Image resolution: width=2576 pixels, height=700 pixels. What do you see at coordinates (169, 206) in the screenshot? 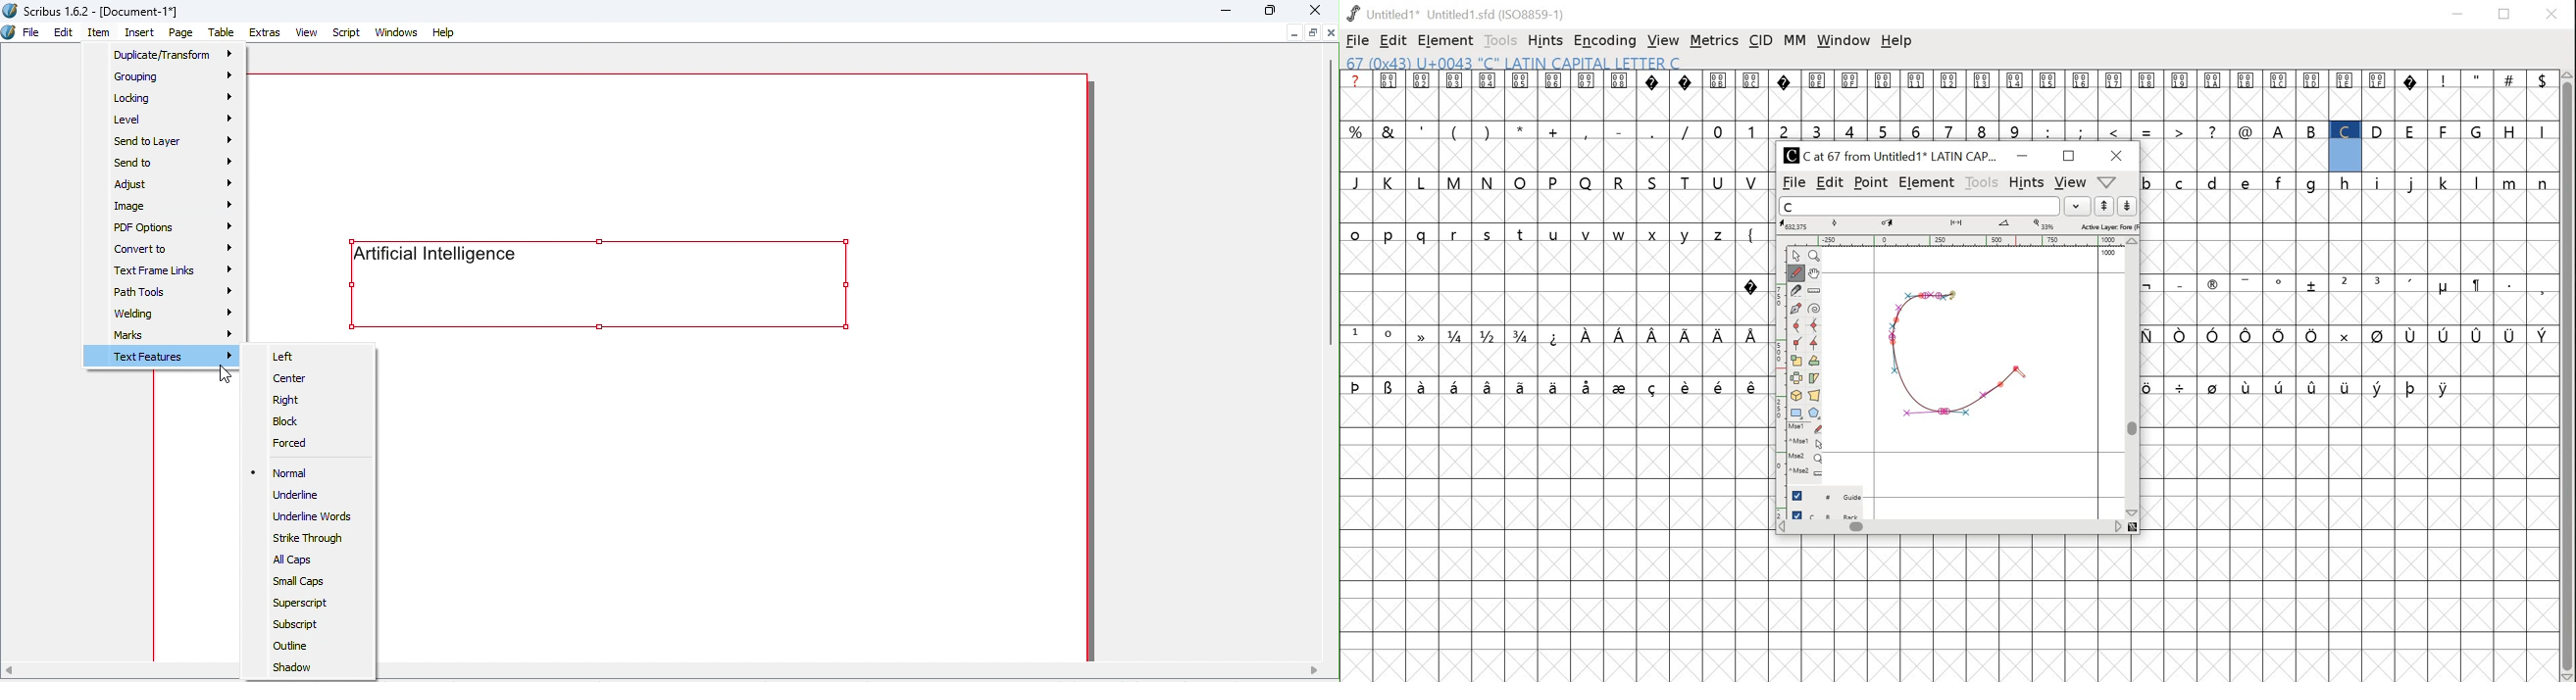
I see `Image` at bounding box center [169, 206].